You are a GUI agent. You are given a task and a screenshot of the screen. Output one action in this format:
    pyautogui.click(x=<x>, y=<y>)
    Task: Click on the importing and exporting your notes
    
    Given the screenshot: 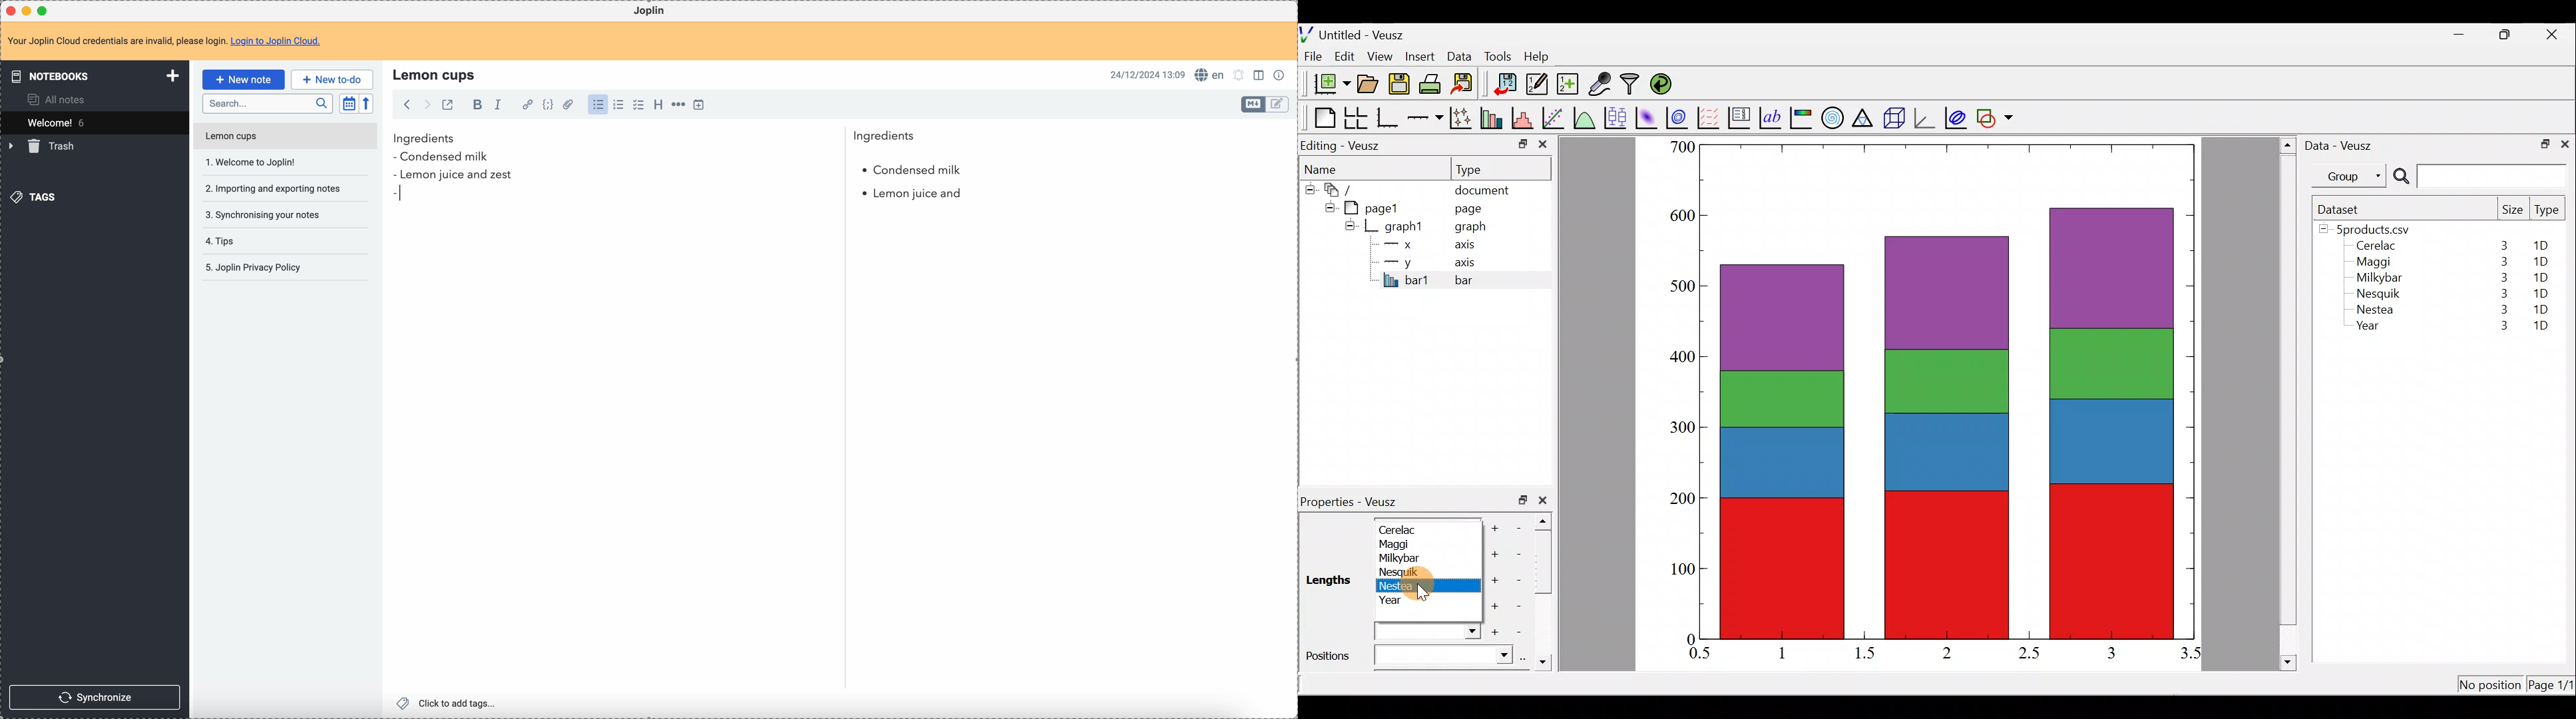 What is the action you would take?
    pyautogui.click(x=274, y=189)
    